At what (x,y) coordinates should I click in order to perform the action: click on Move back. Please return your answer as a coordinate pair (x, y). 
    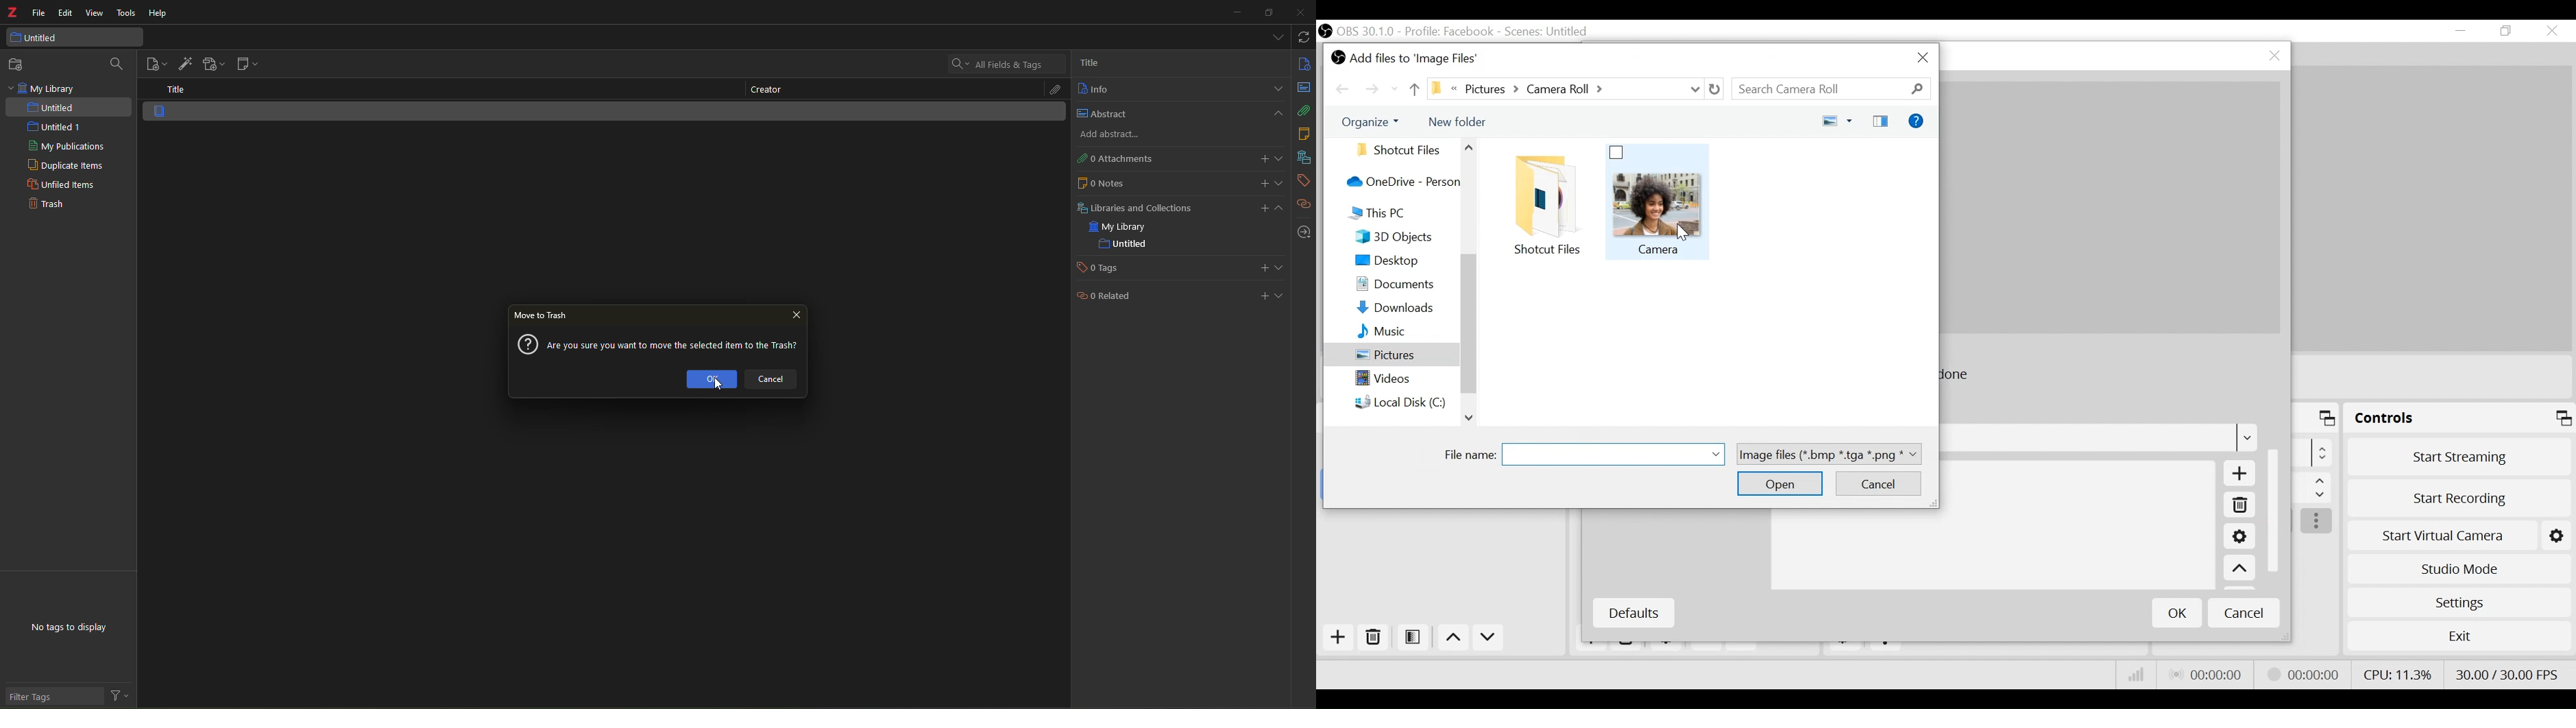
    Looking at the image, I should click on (1344, 90).